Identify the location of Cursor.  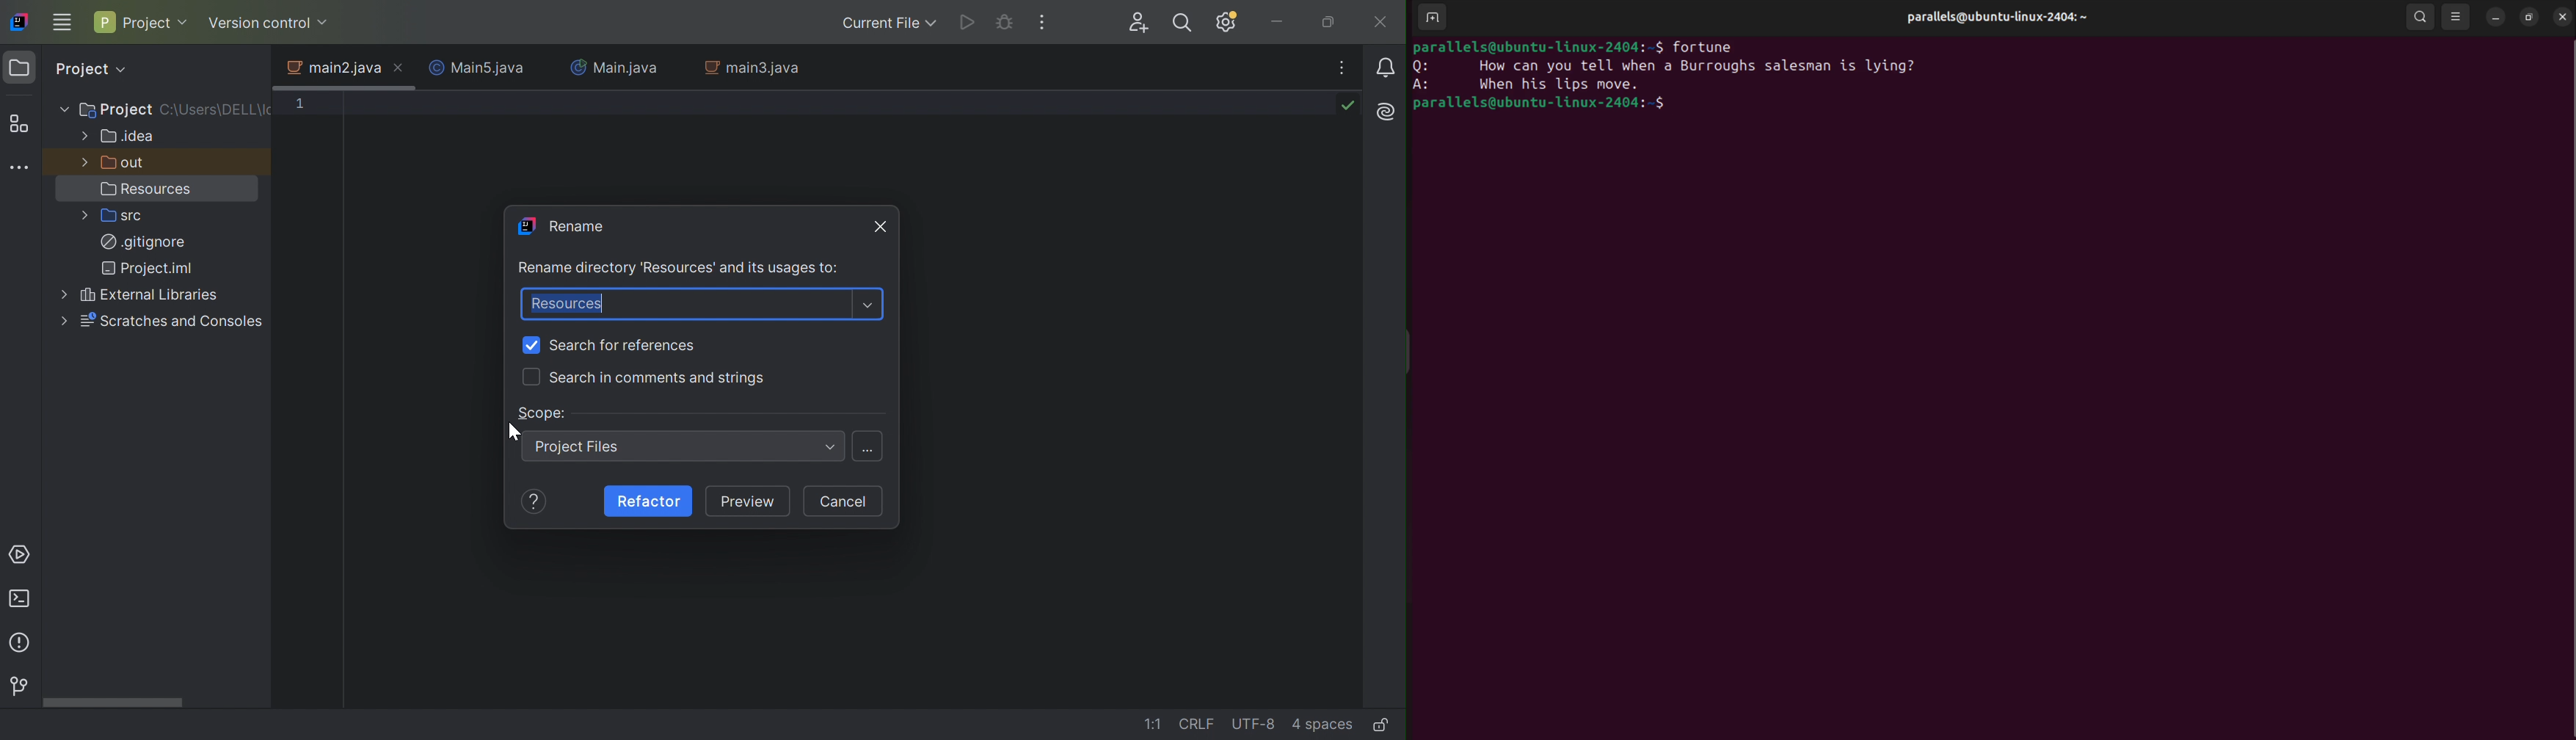
(514, 432).